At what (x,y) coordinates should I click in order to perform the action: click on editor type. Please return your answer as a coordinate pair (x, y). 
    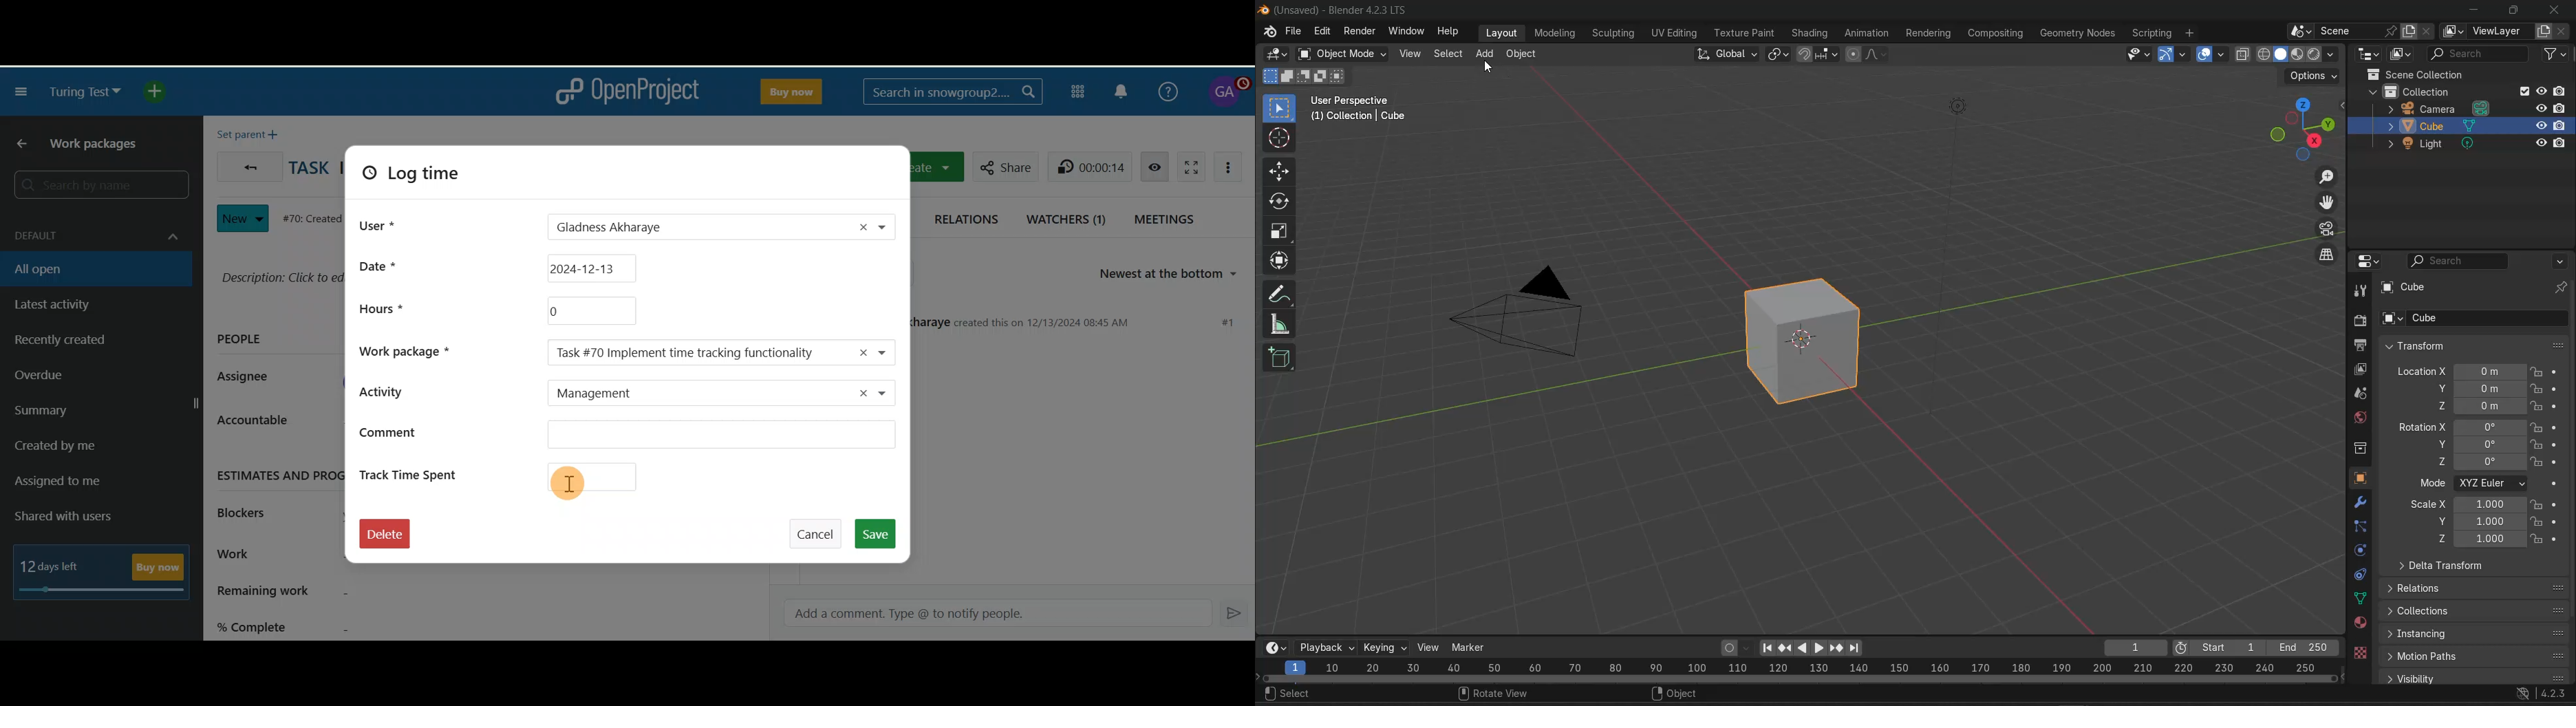
    Looking at the image, I should click on (1271, 54).